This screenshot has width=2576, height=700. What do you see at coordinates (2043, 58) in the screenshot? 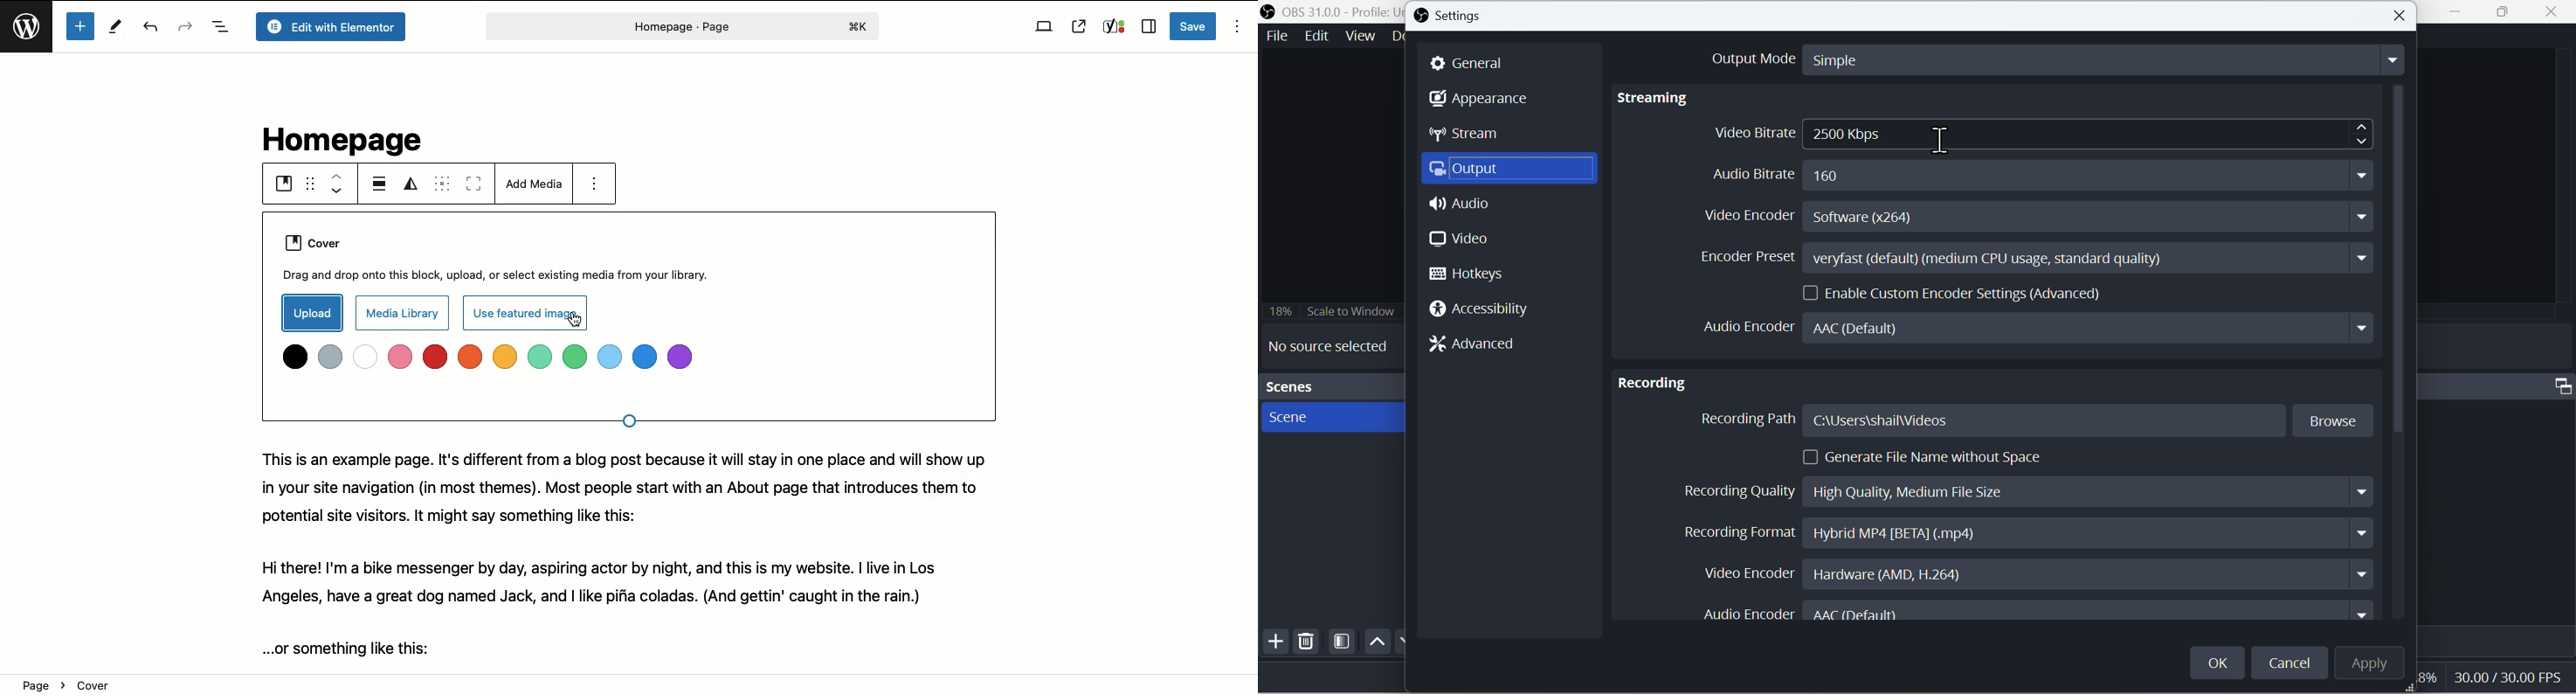
I see `Output Mode` at bounding box center [2043, 58].